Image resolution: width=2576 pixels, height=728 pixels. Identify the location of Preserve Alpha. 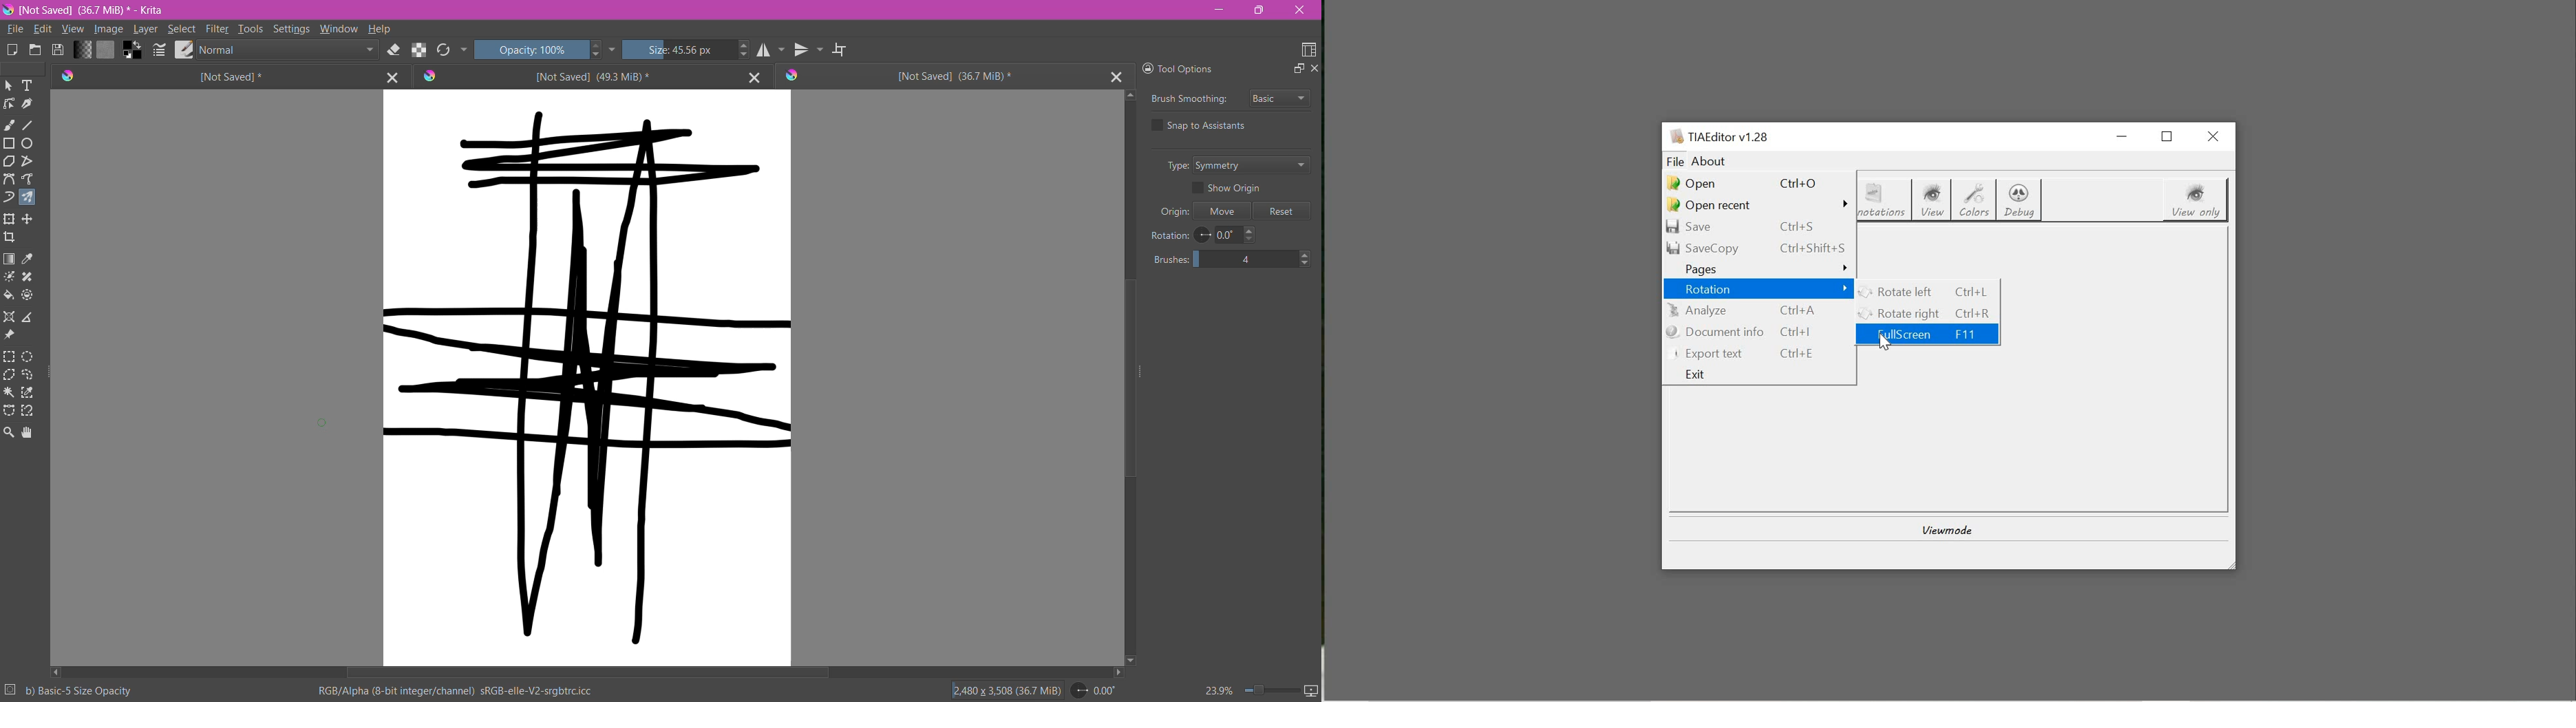
(417, 49).